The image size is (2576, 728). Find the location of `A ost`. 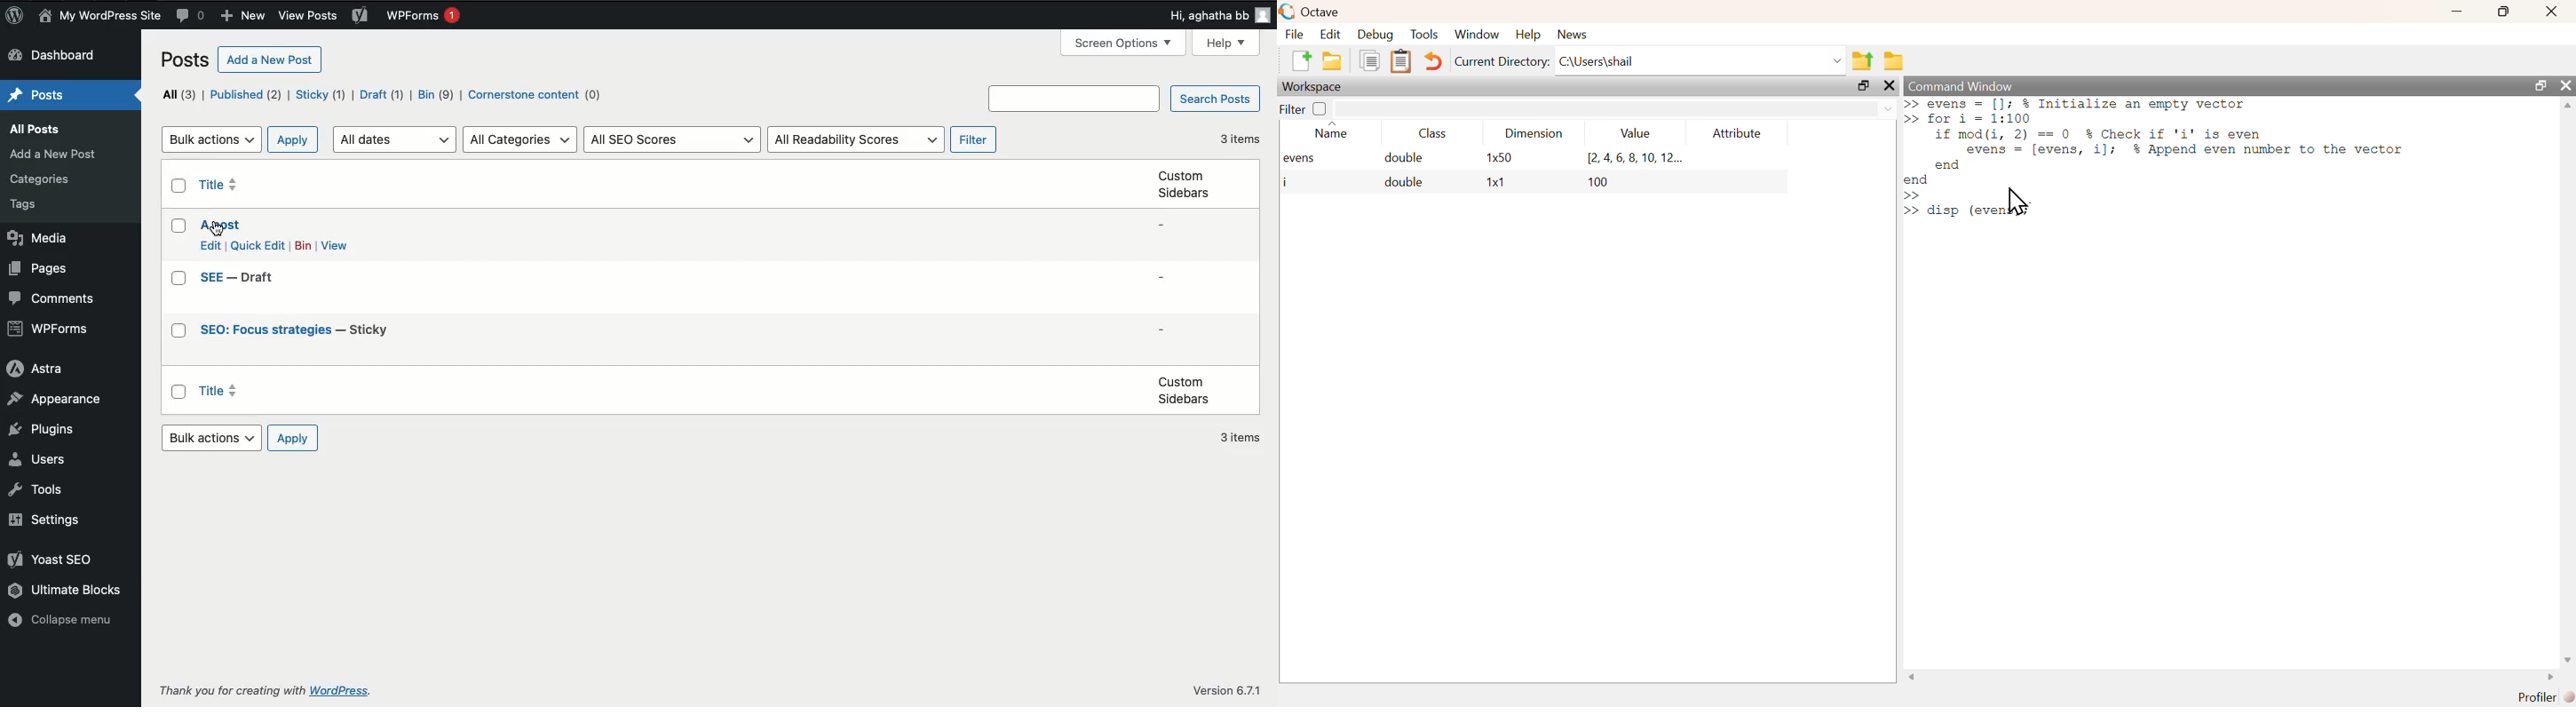

A ost is located at coordinates (221, 225).